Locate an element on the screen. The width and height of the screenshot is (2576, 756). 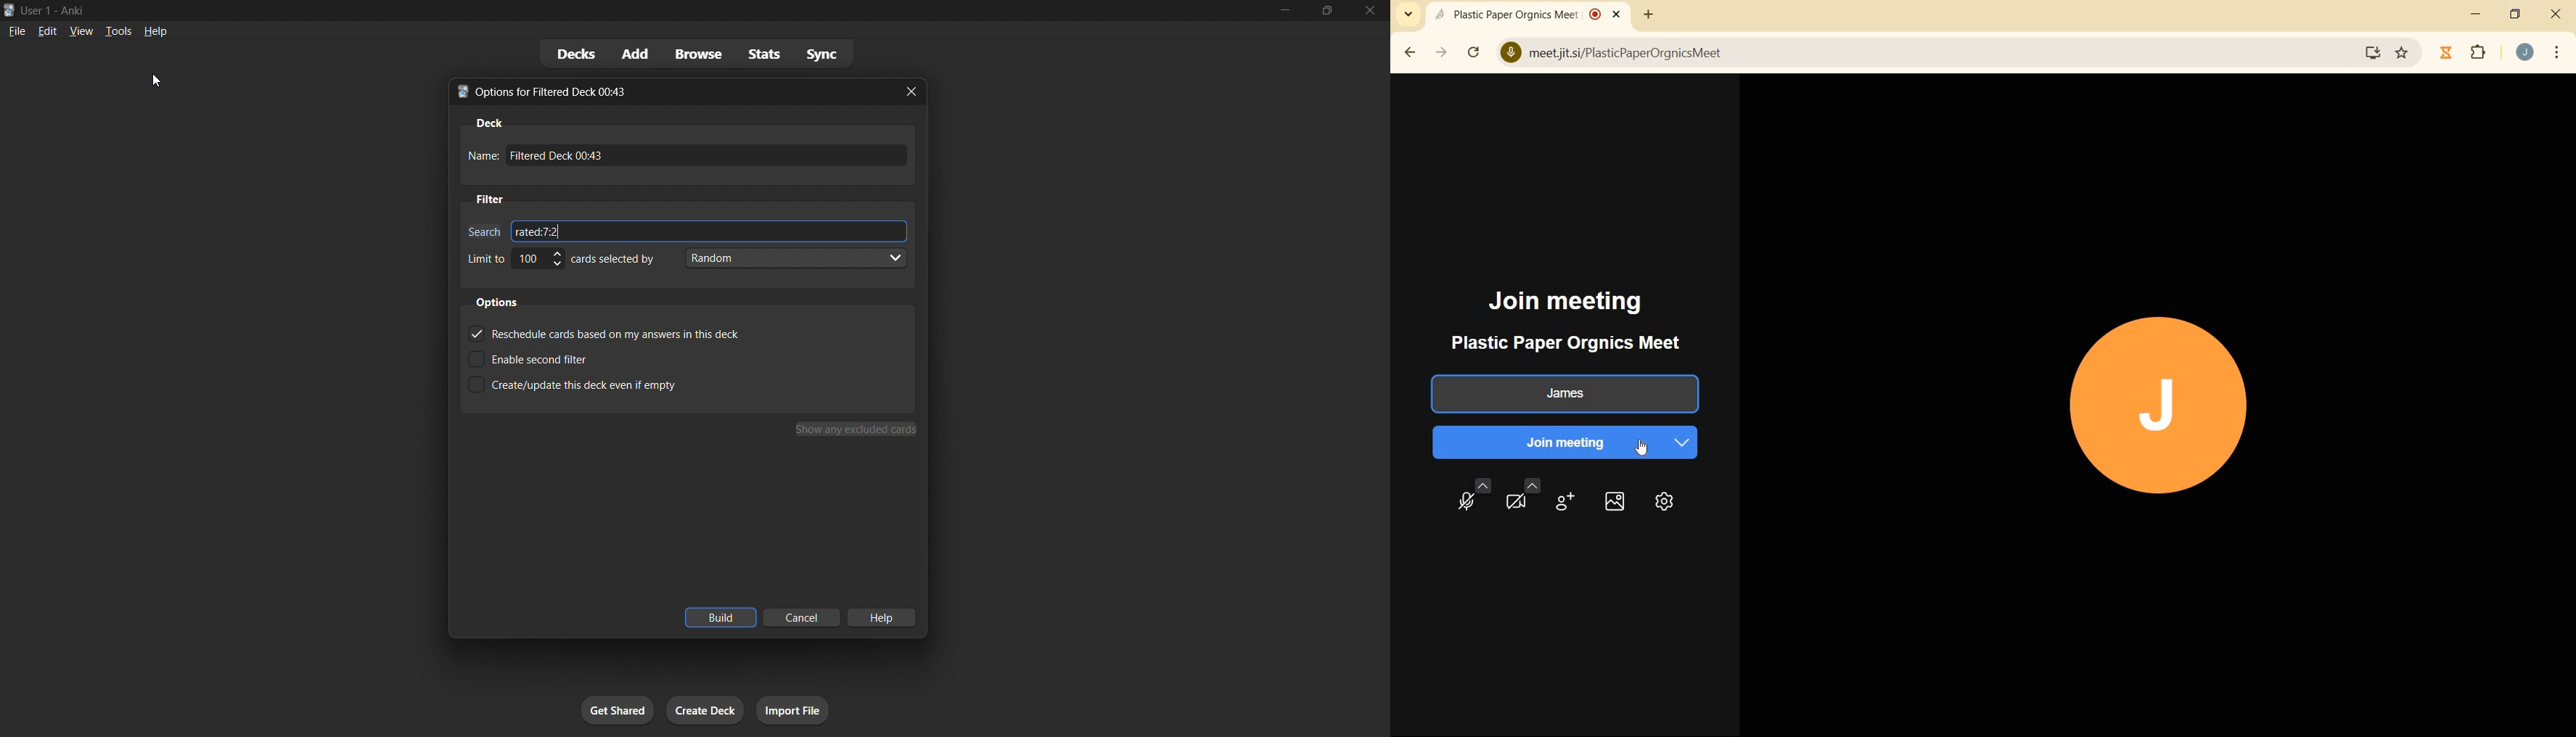
stats is located at coordinates (760, 54).